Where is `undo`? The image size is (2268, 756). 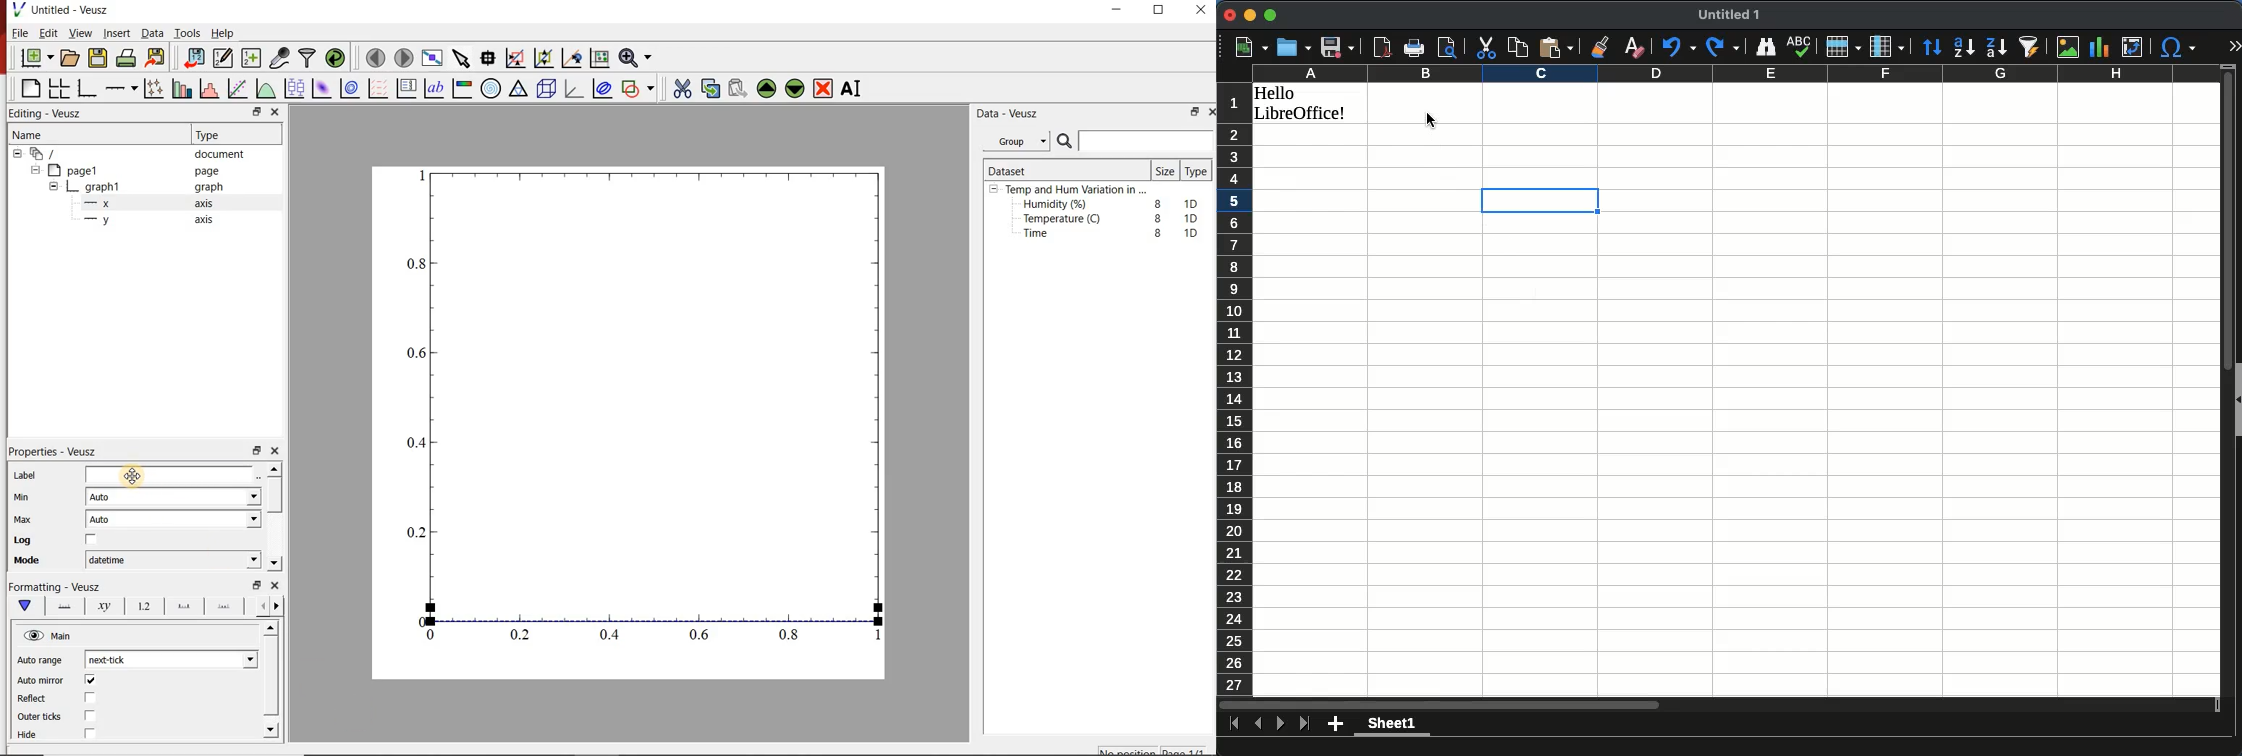 undo is located at coordinates (1676, 44).